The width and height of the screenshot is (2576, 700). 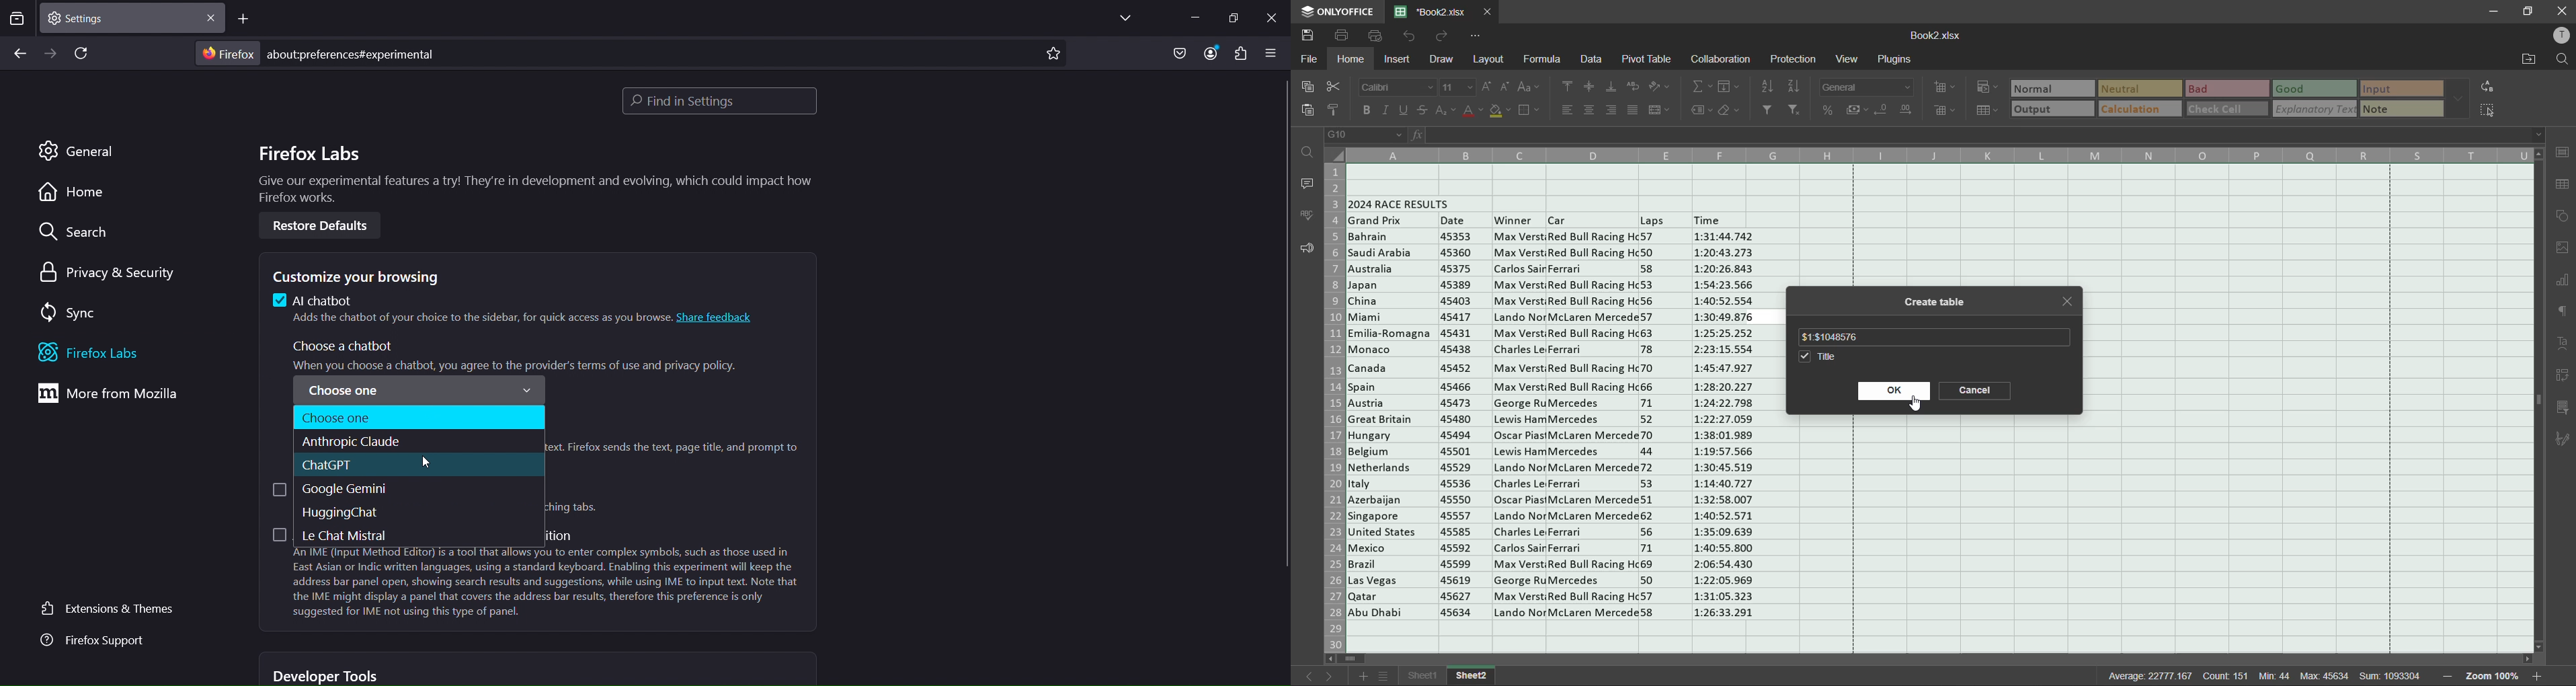 What do you see at coordinates (2563, 152) in the screenshot?
I see `cell settings` at bounding box center [2563, 152].